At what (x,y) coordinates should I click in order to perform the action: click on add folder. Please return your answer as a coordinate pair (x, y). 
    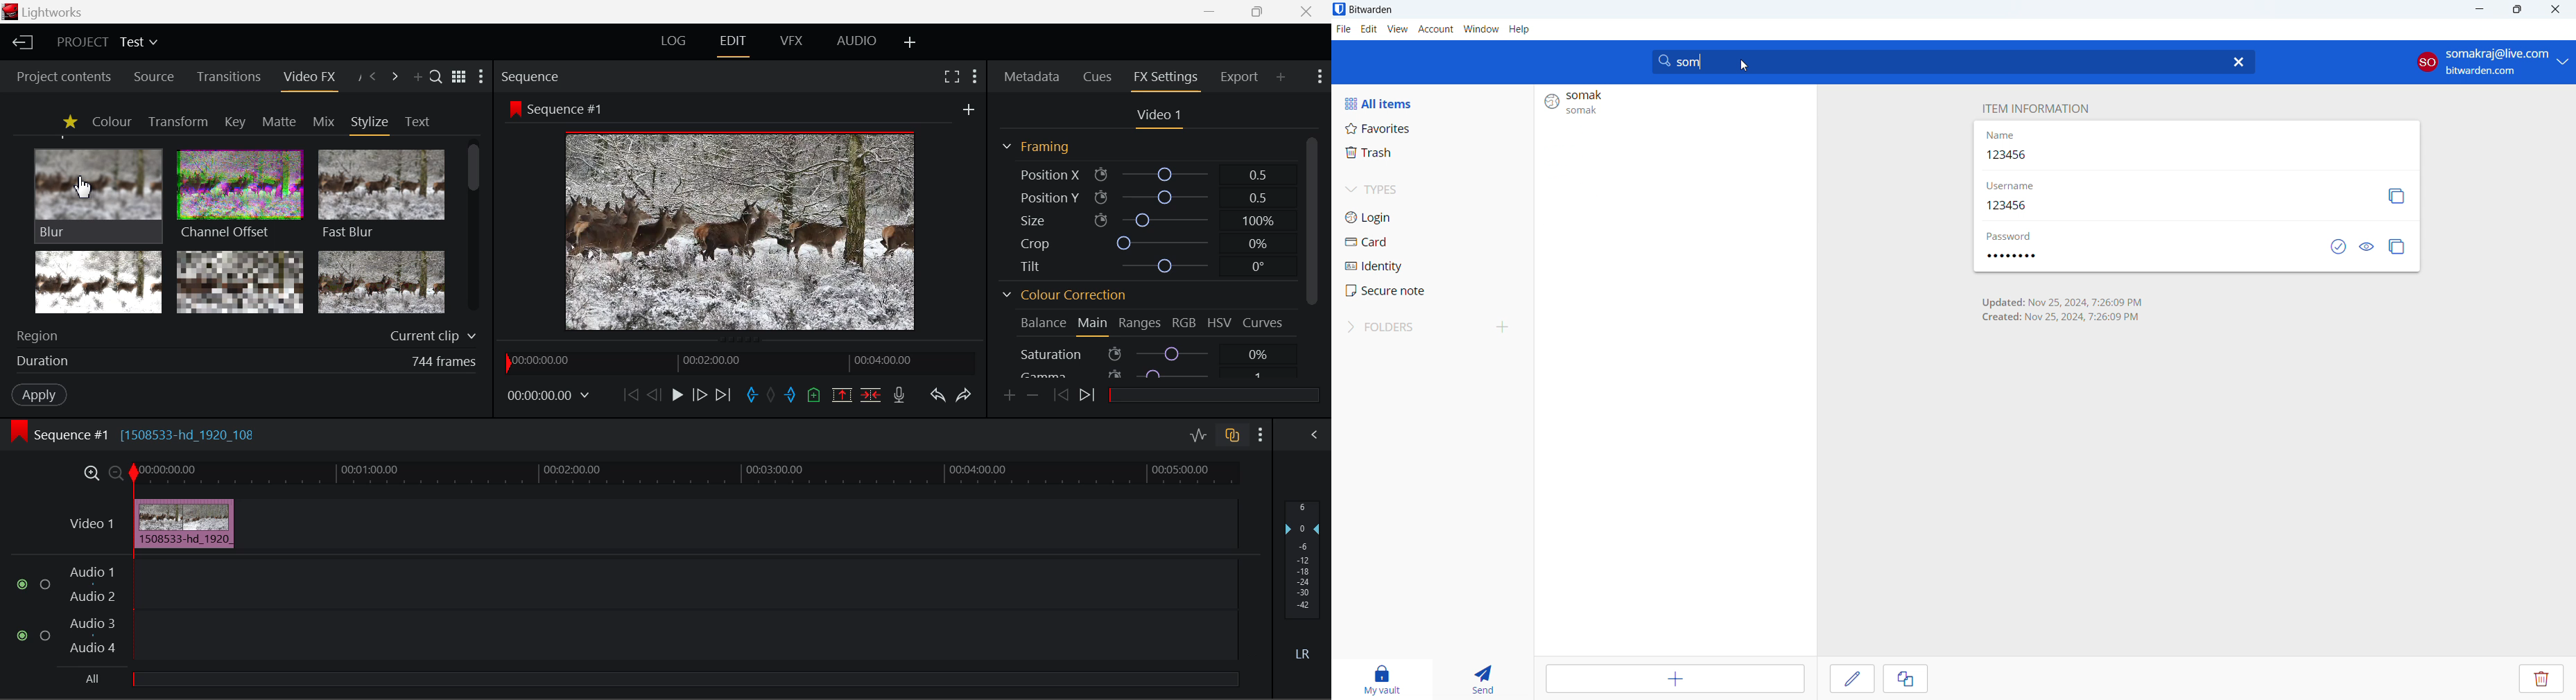
    Looking at the image, I should click on (1504, 327).